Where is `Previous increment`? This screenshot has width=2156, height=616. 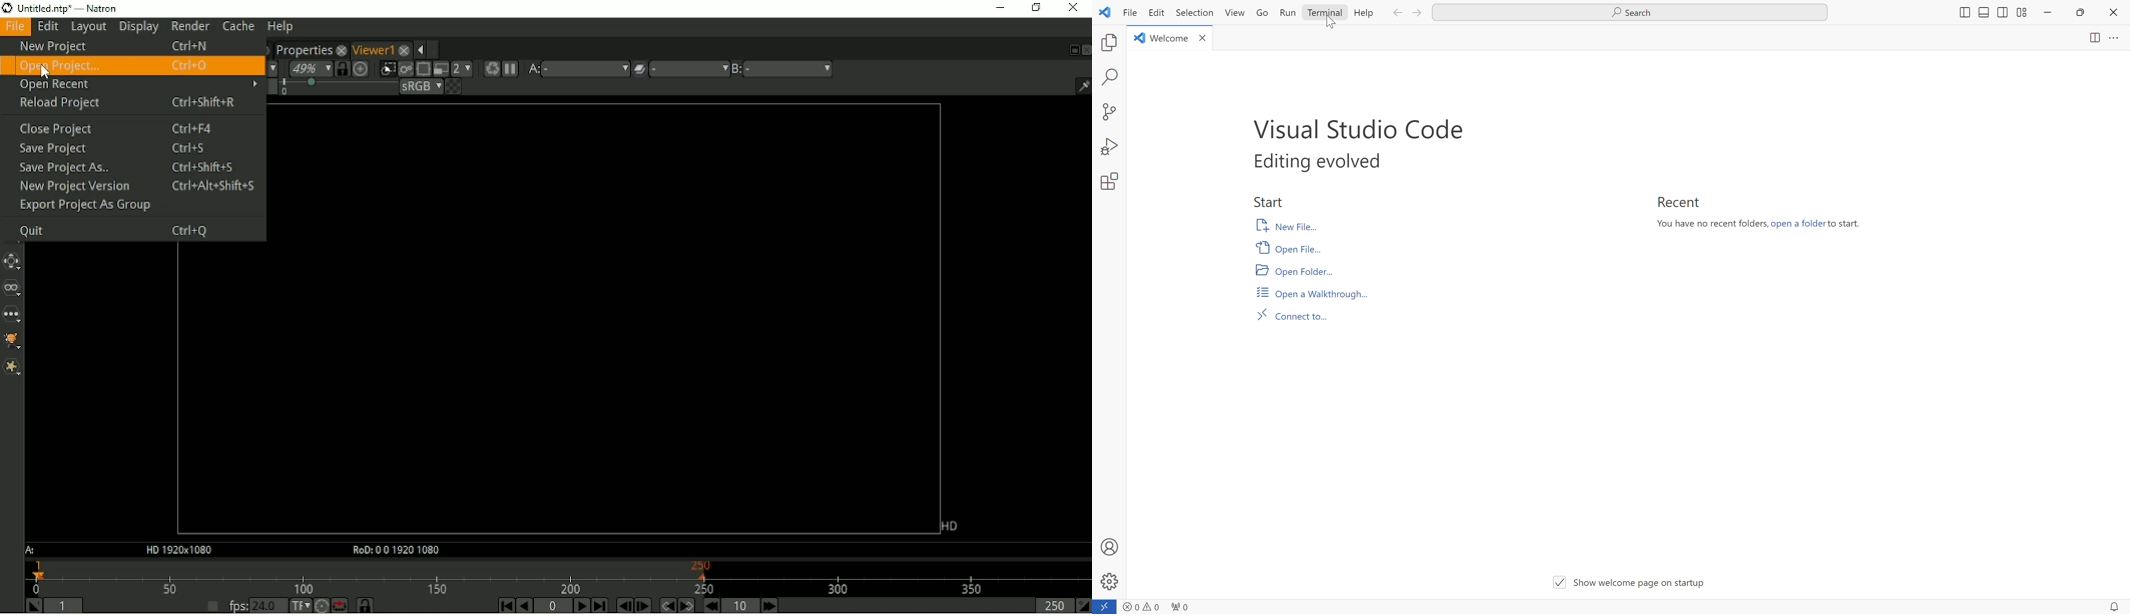 Previous increment is located at coordinates (710, 605).